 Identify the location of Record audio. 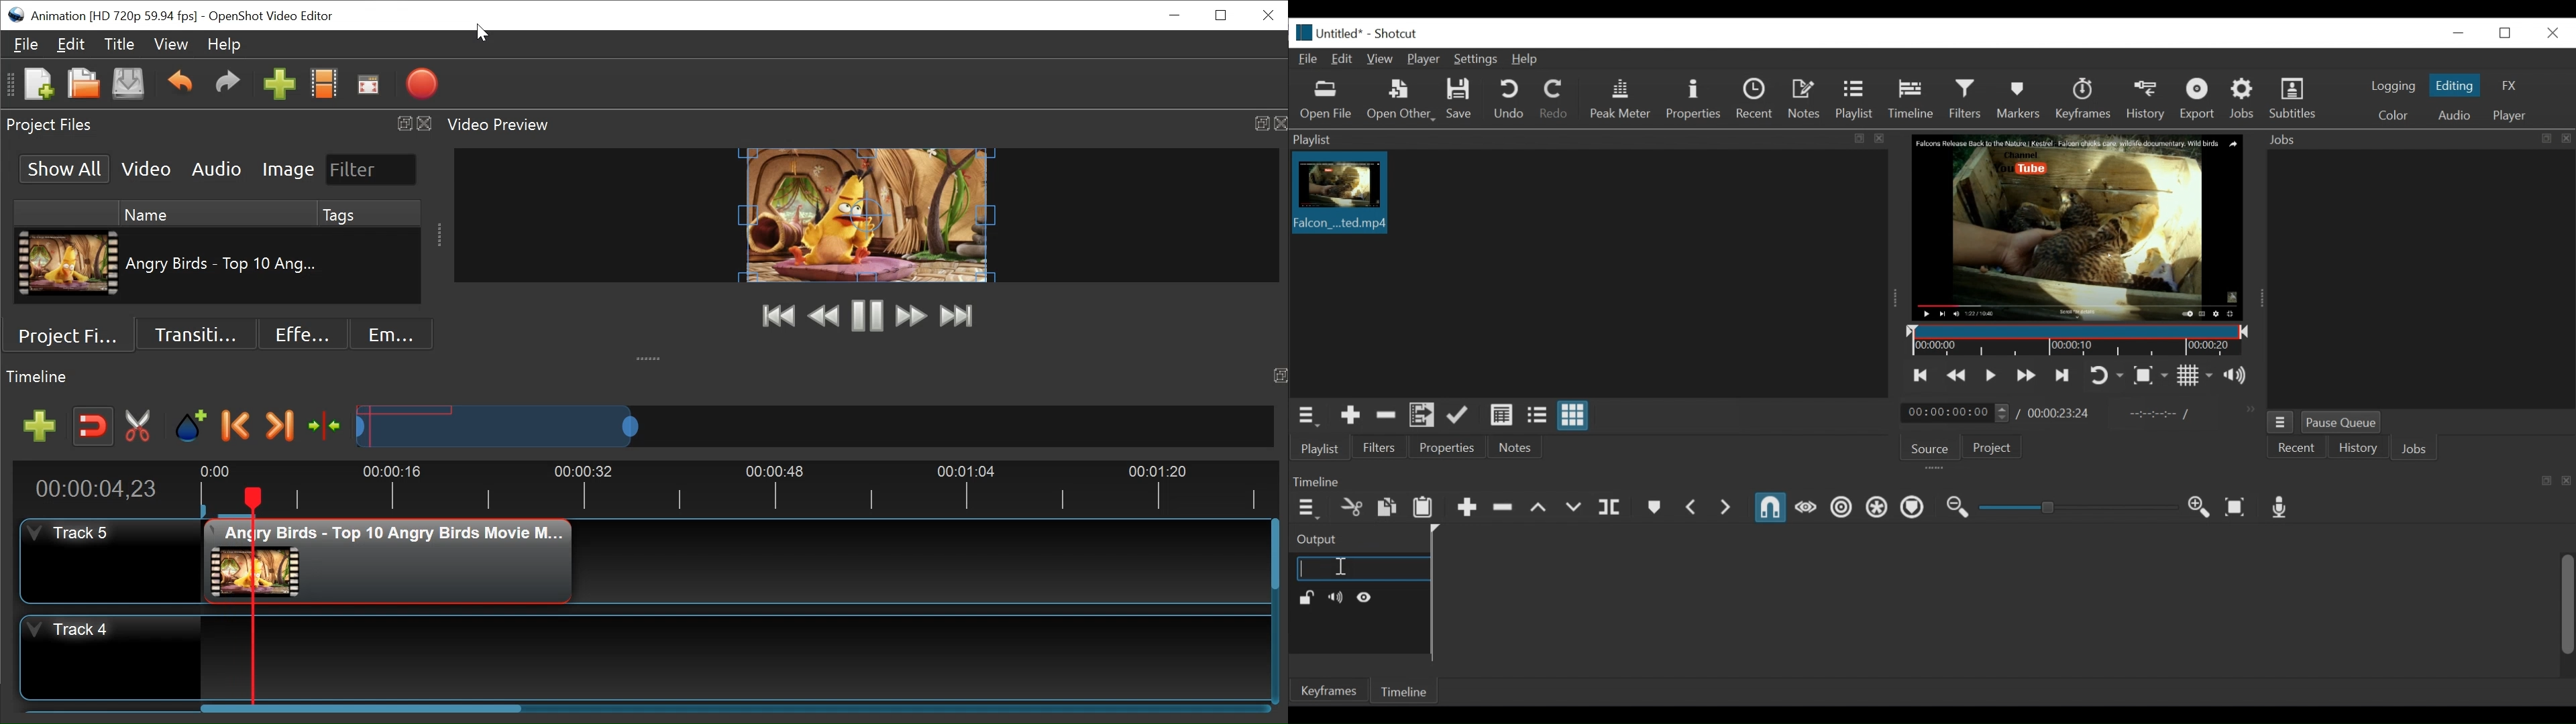
(2281, 507).